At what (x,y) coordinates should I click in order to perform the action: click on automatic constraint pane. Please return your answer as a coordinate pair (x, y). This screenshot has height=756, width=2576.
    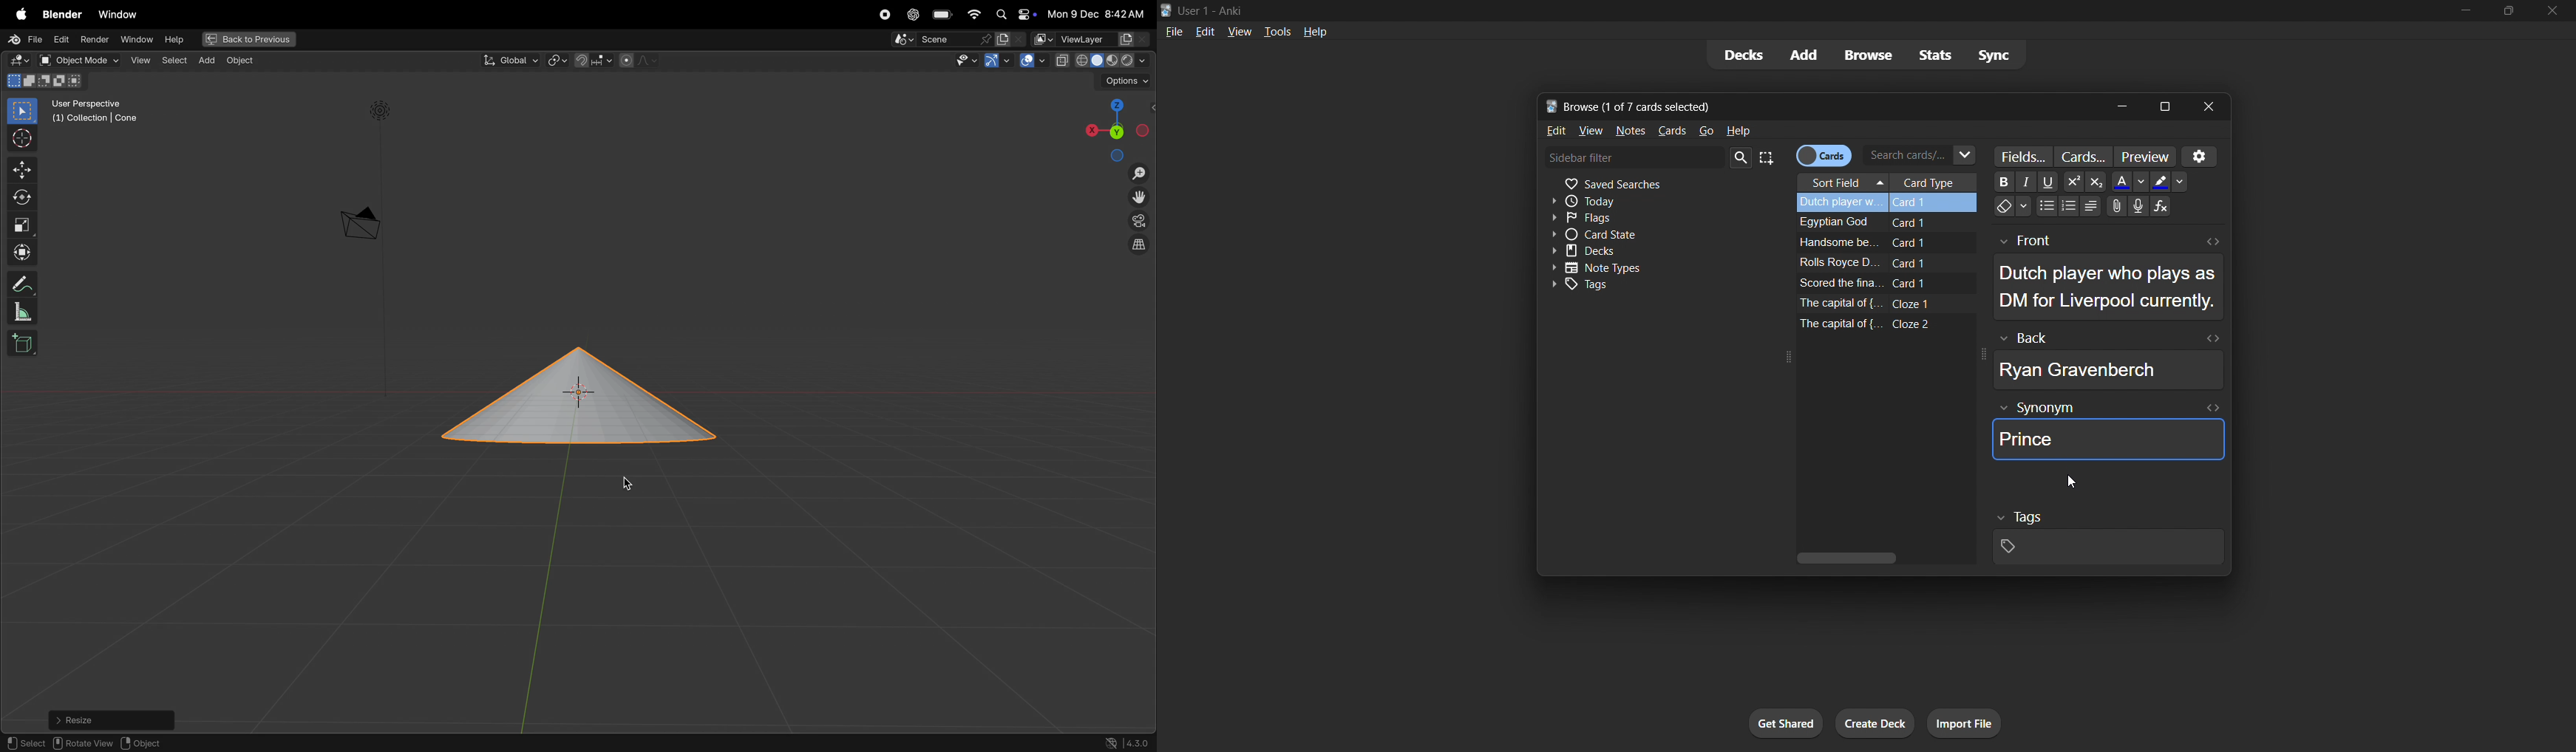
    Looking at the image, I should click on (871, 743).